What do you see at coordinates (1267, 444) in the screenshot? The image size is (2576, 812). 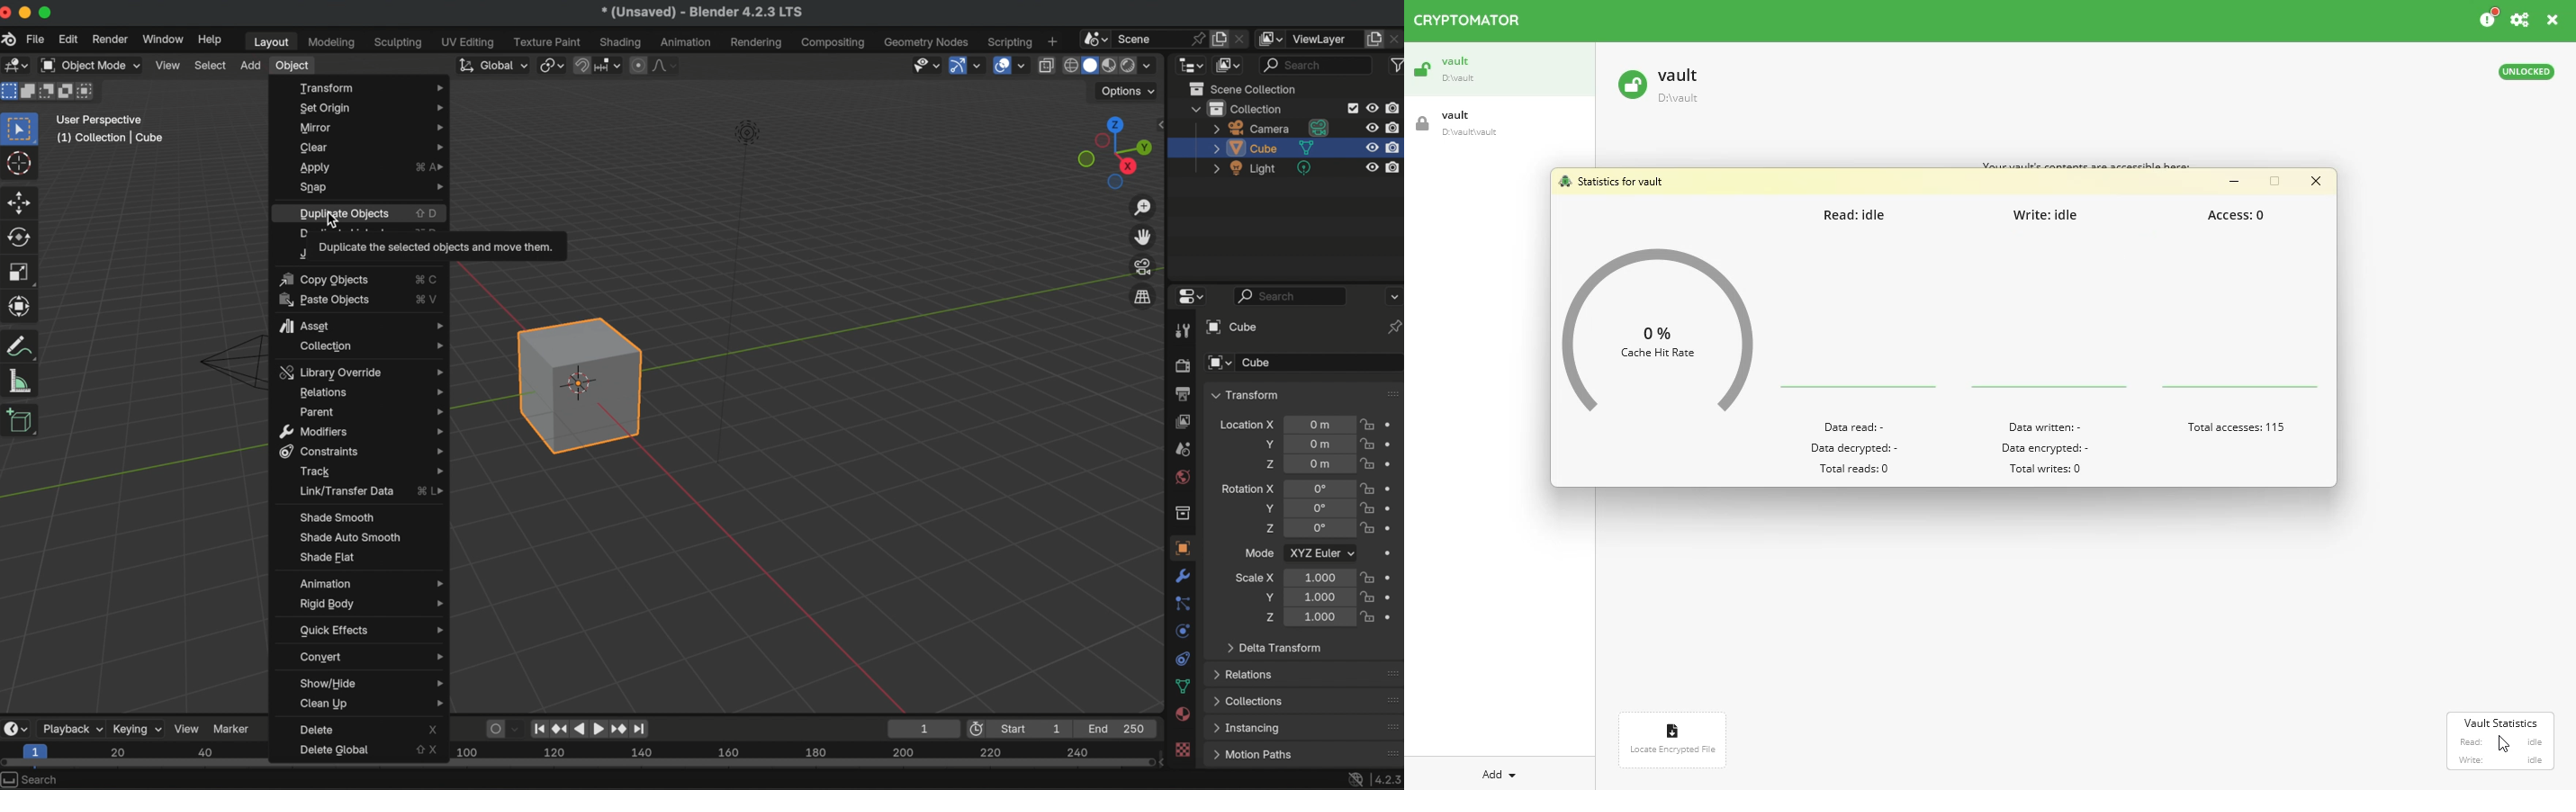 I see `location Y` at bounding box center [1267, 444].